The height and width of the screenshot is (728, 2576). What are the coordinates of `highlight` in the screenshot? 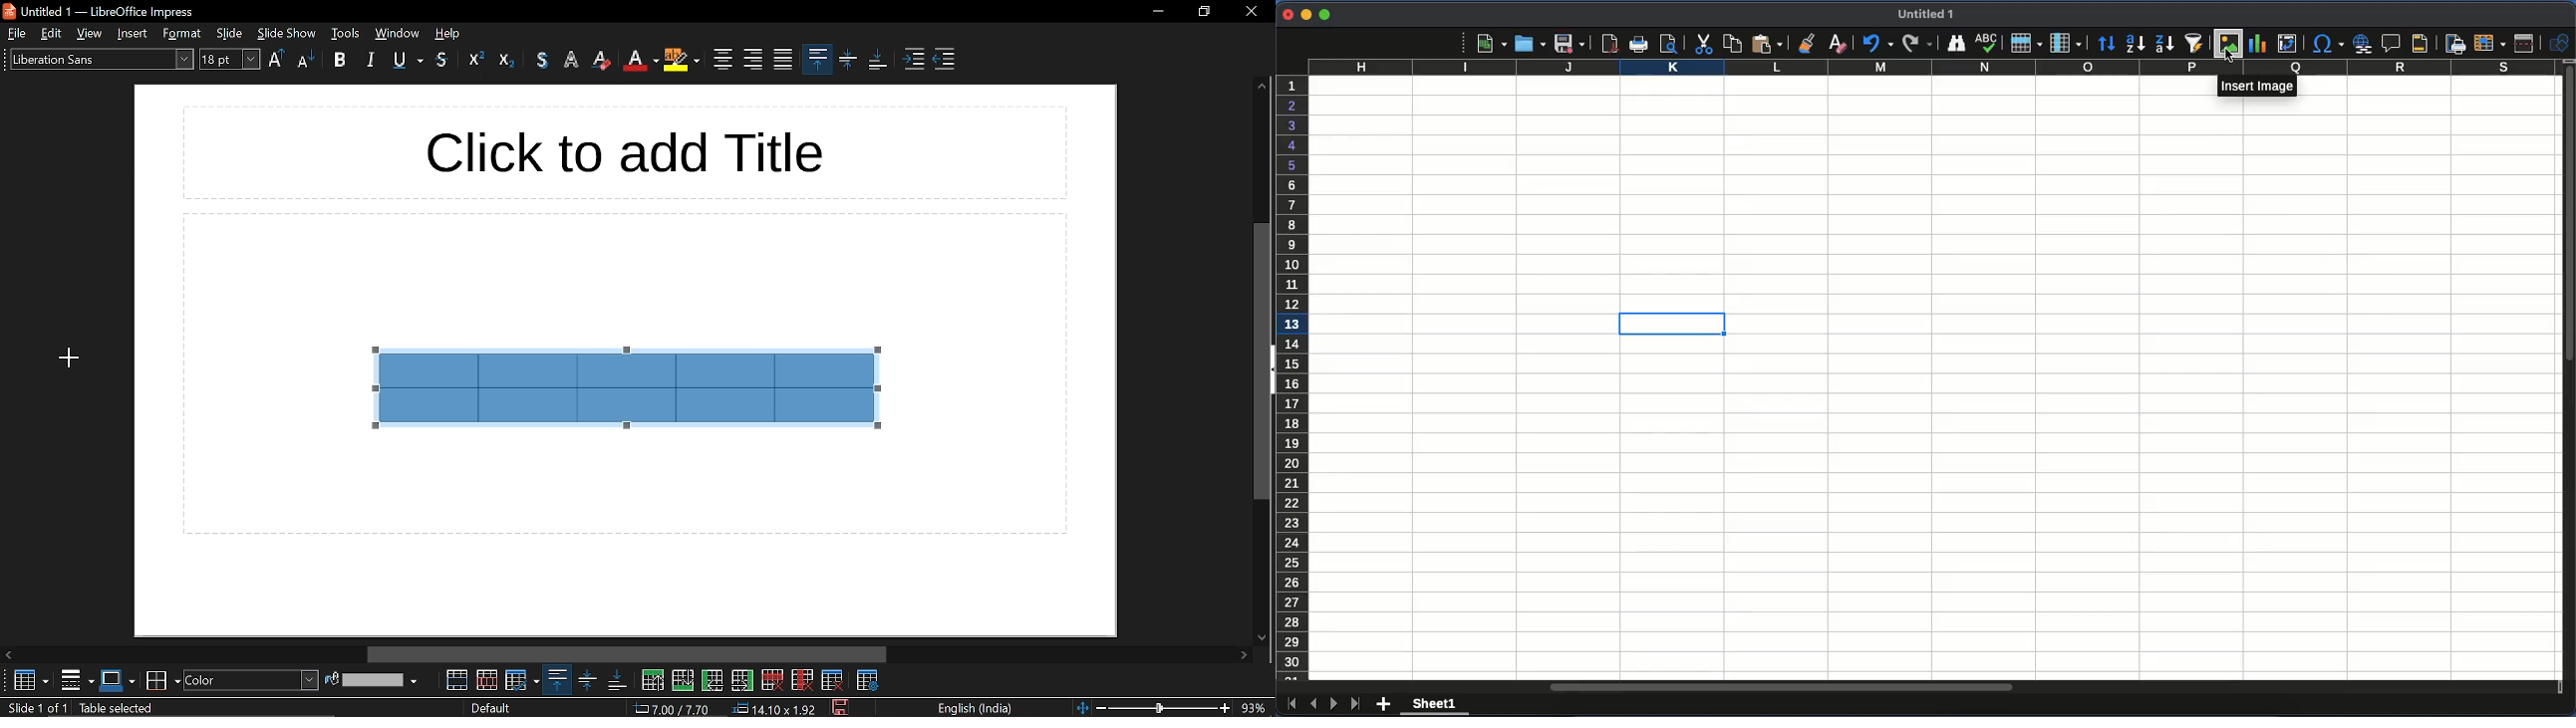 It's located at (572, 58).